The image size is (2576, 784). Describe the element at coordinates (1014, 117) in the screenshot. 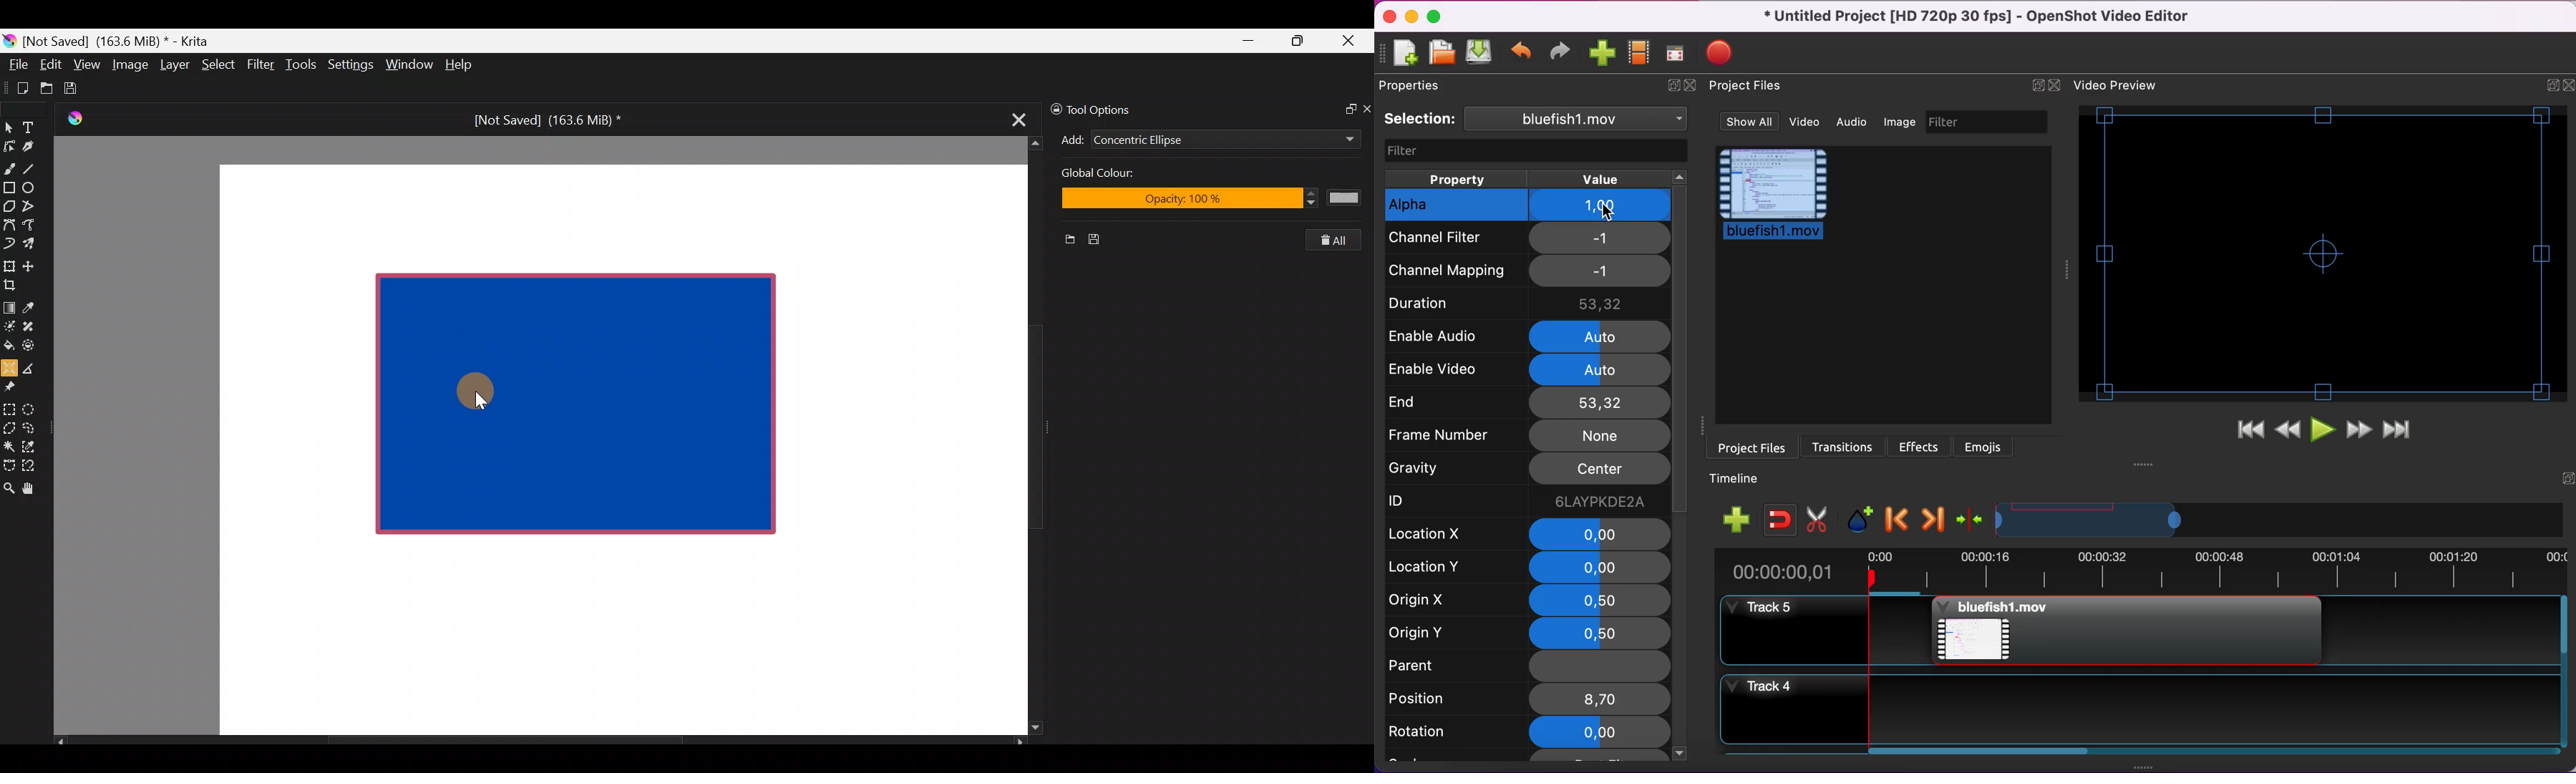

I see `Close tab` at that location.